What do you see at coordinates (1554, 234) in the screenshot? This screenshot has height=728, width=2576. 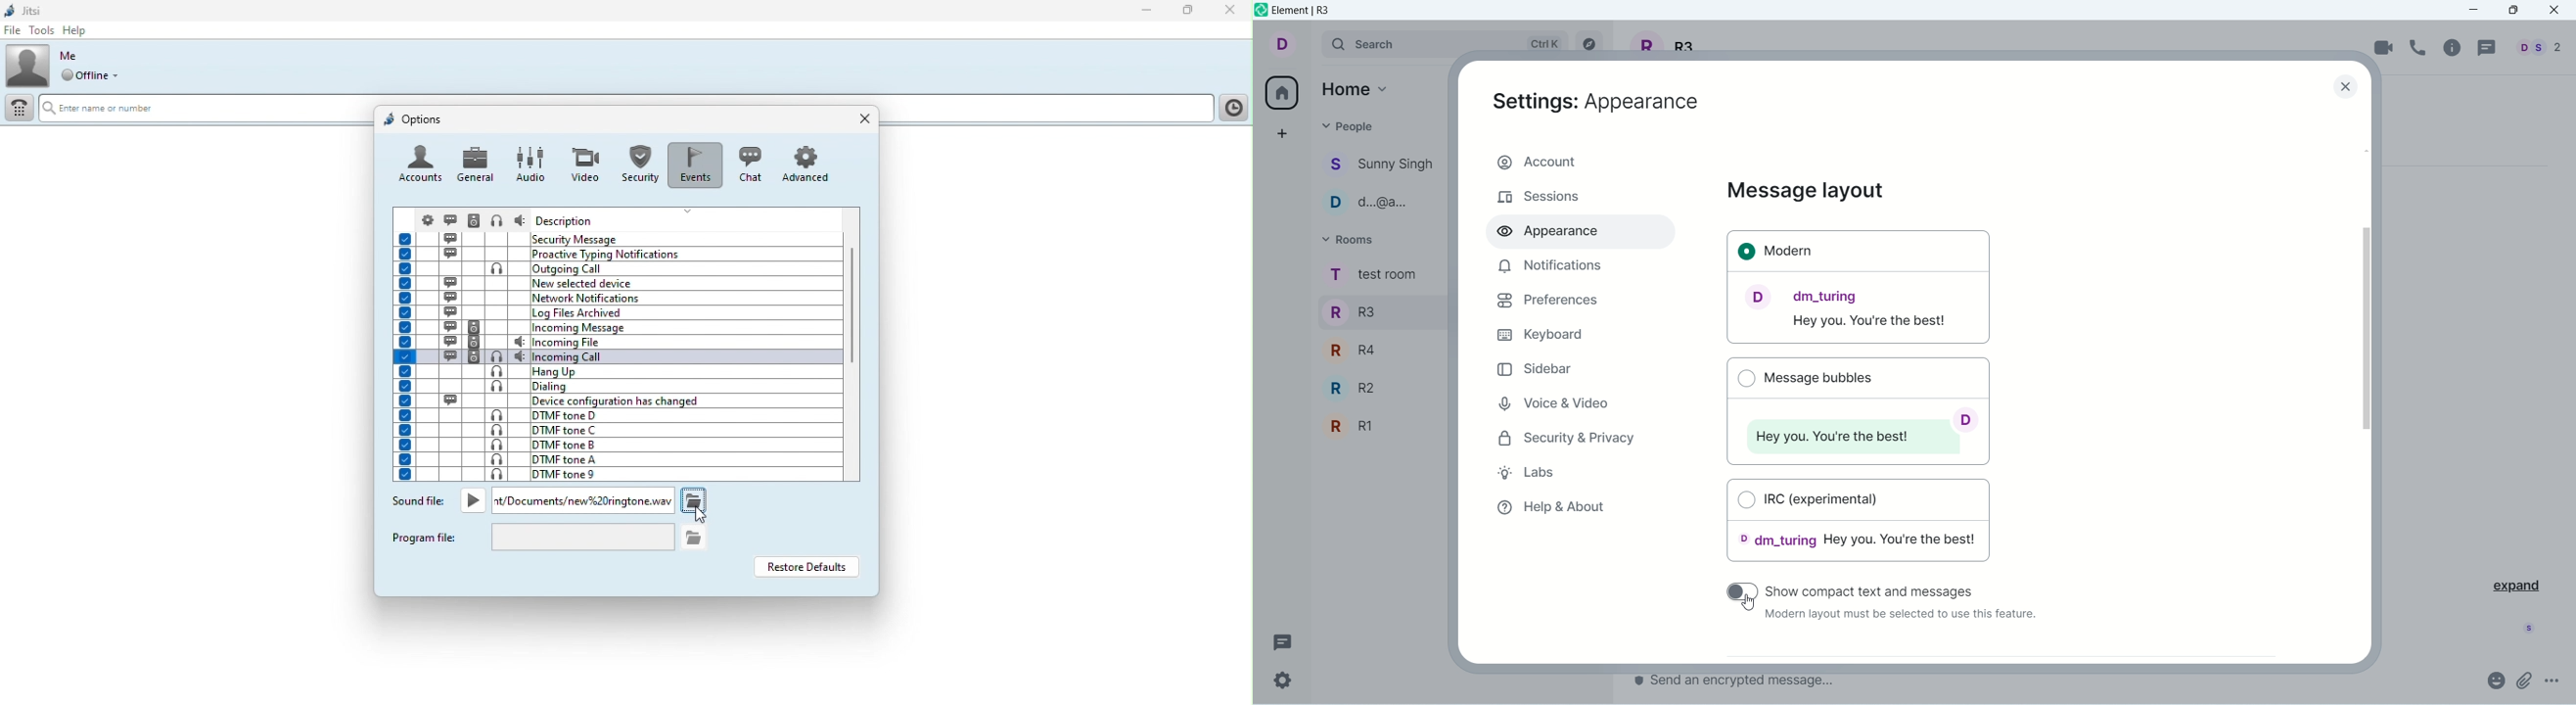 I see `appearance` at bounding box center [1554, 234].